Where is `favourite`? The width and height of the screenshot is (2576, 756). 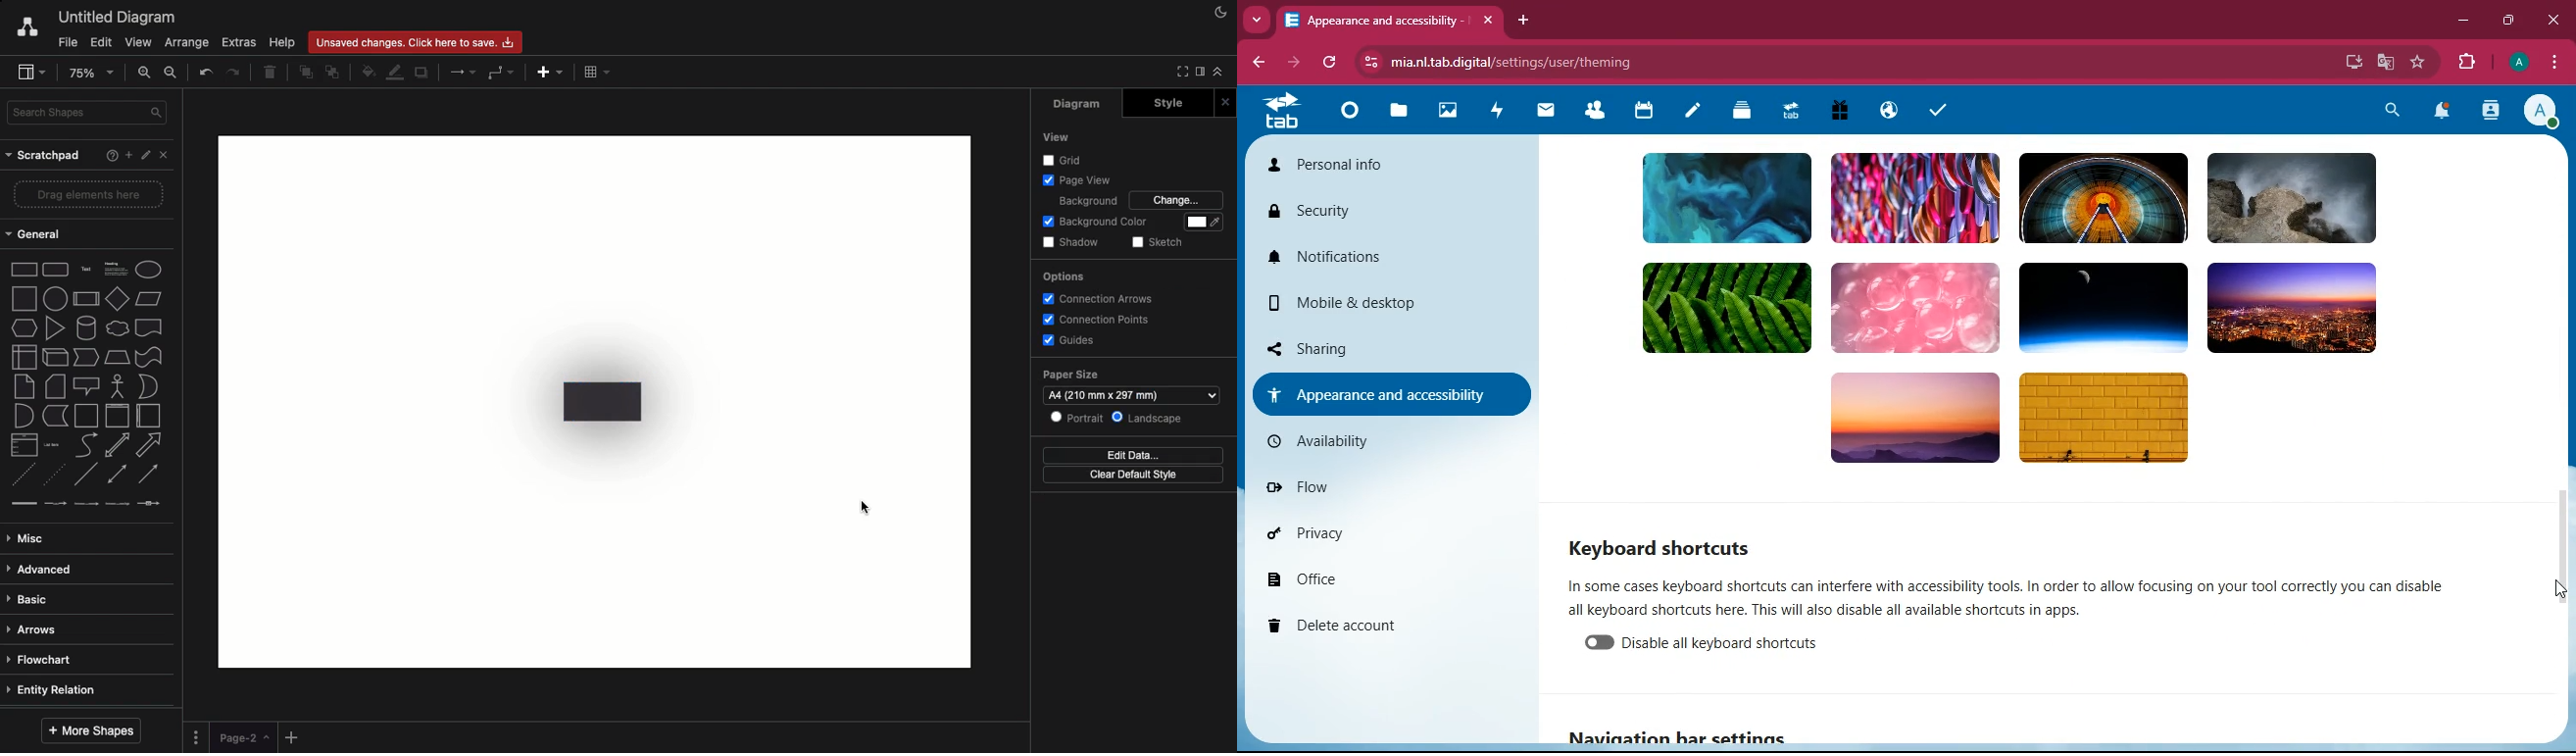
favourite is located at coordinates (2418, 63).